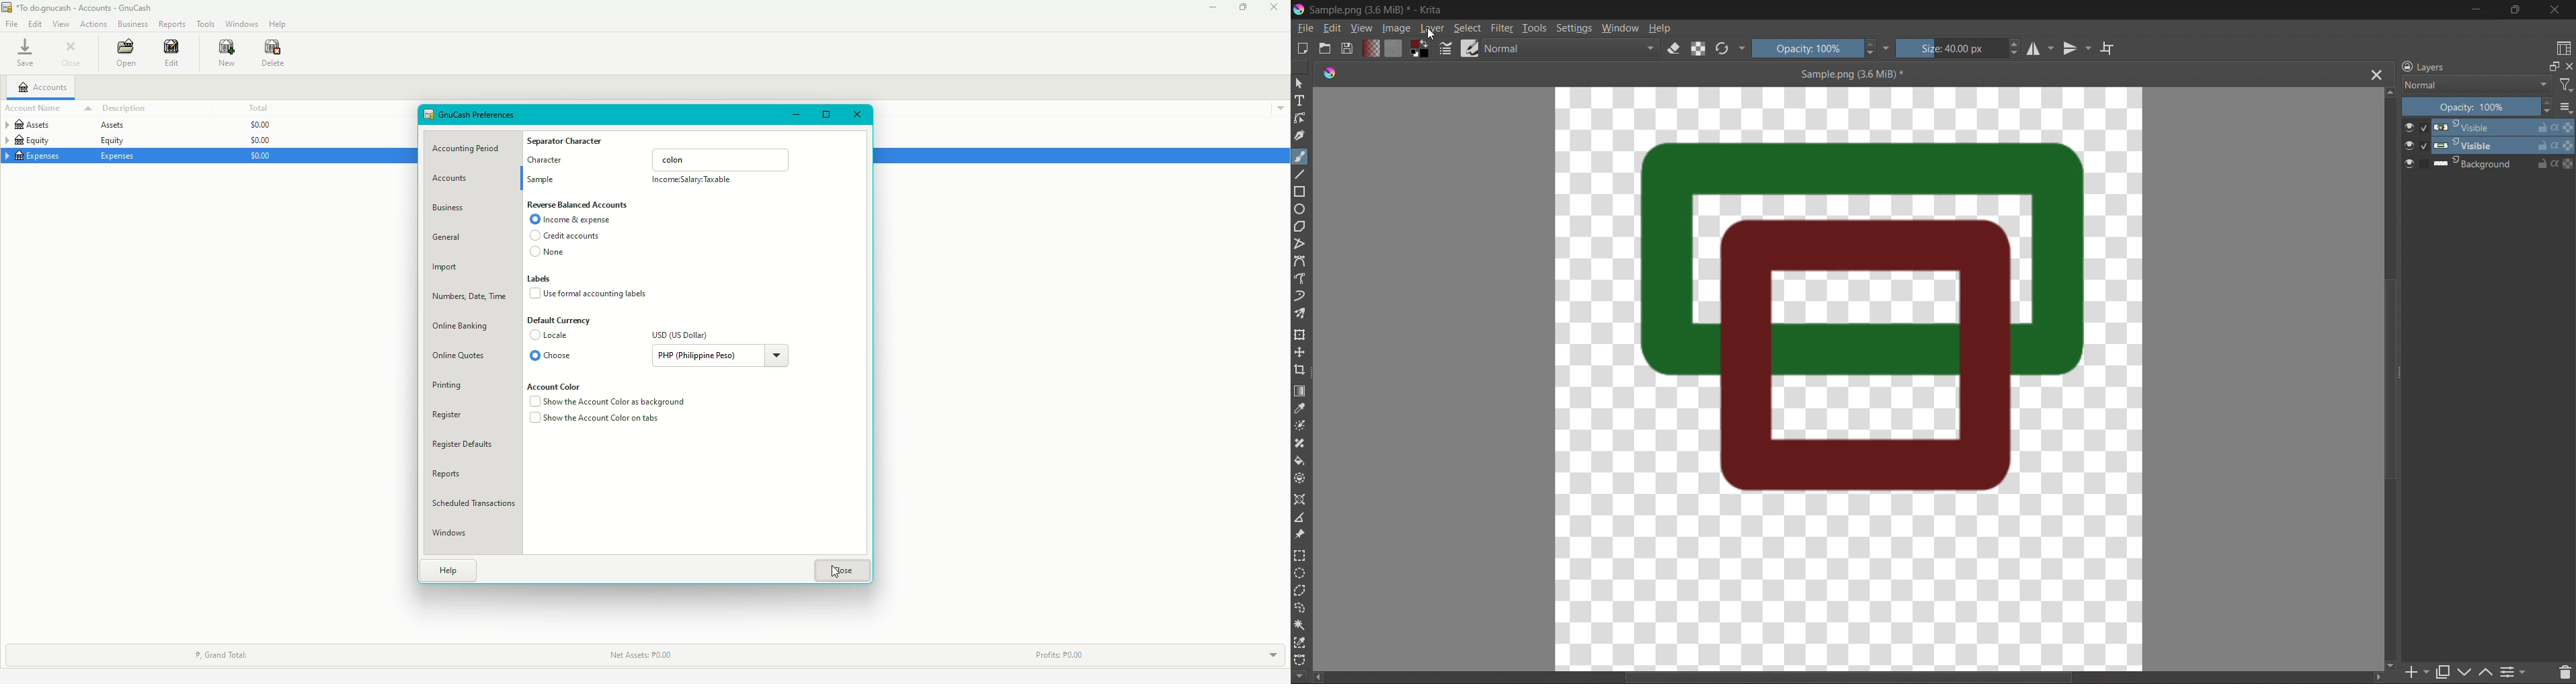  I want to click on Brush Setting, so click(1446, 50).